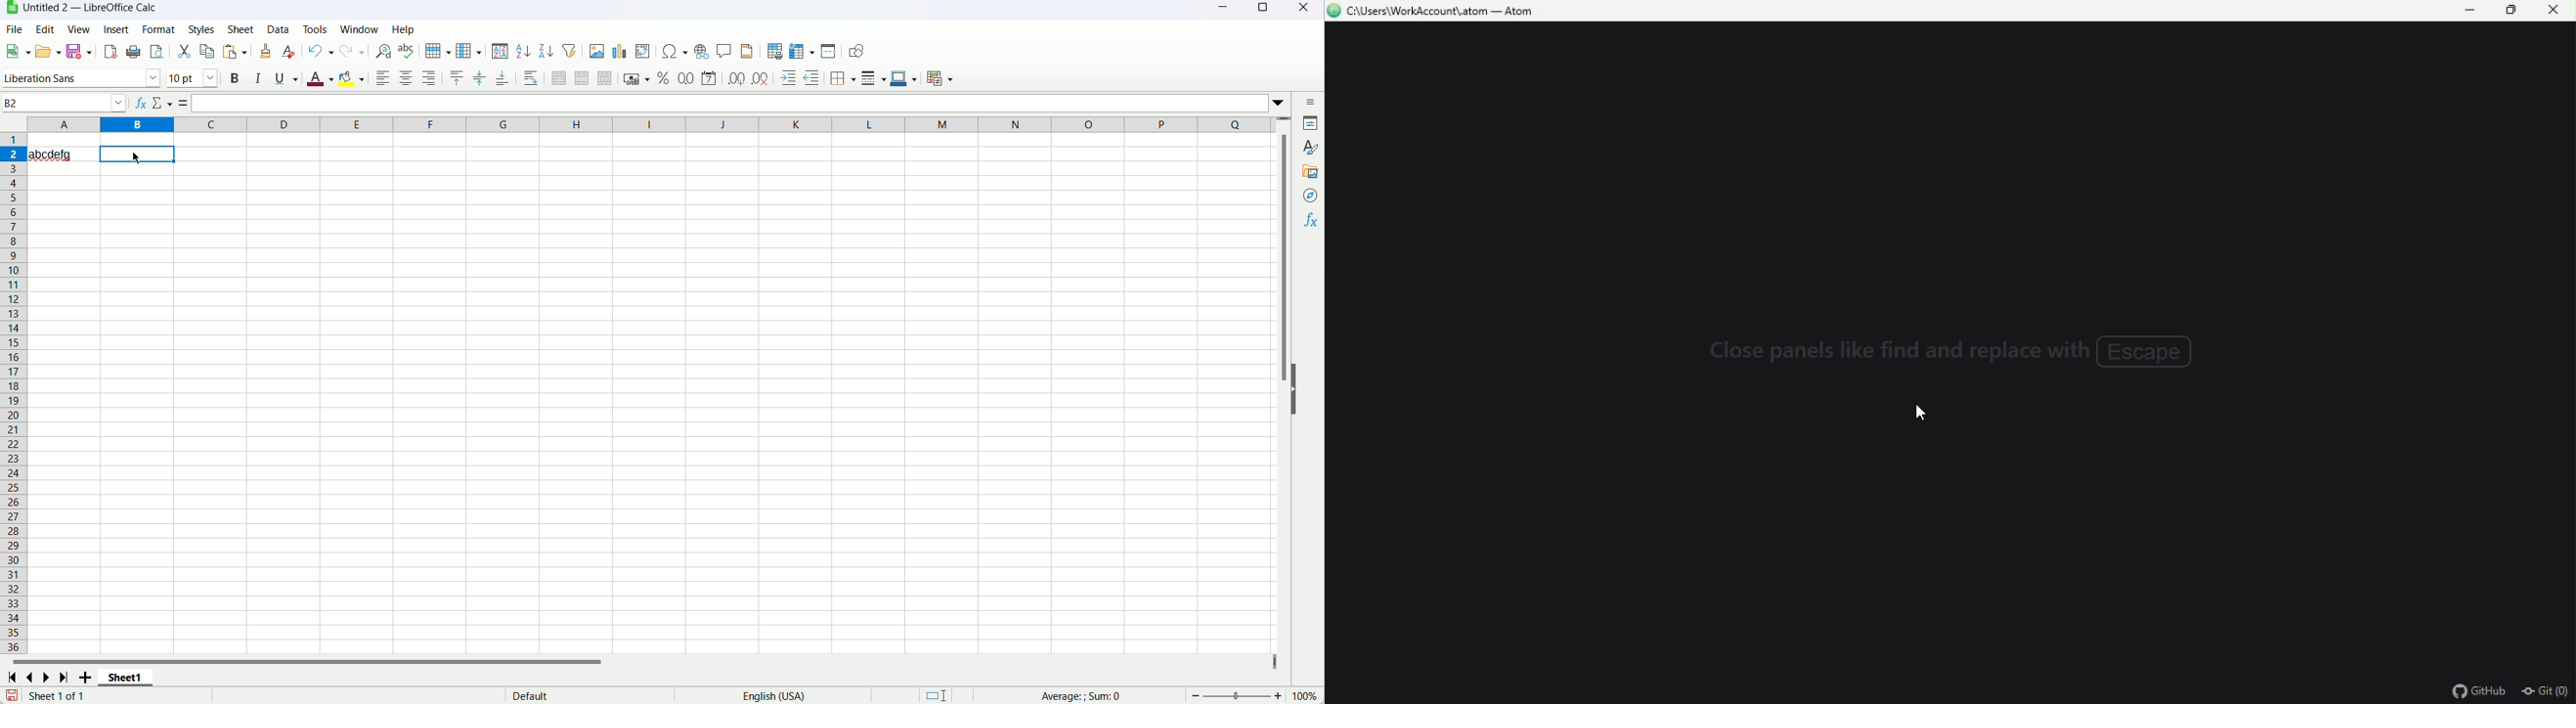  What do you see at coordinates (9, 9) in the screenshot?
I see `logo` at bounding box center [9, 9].